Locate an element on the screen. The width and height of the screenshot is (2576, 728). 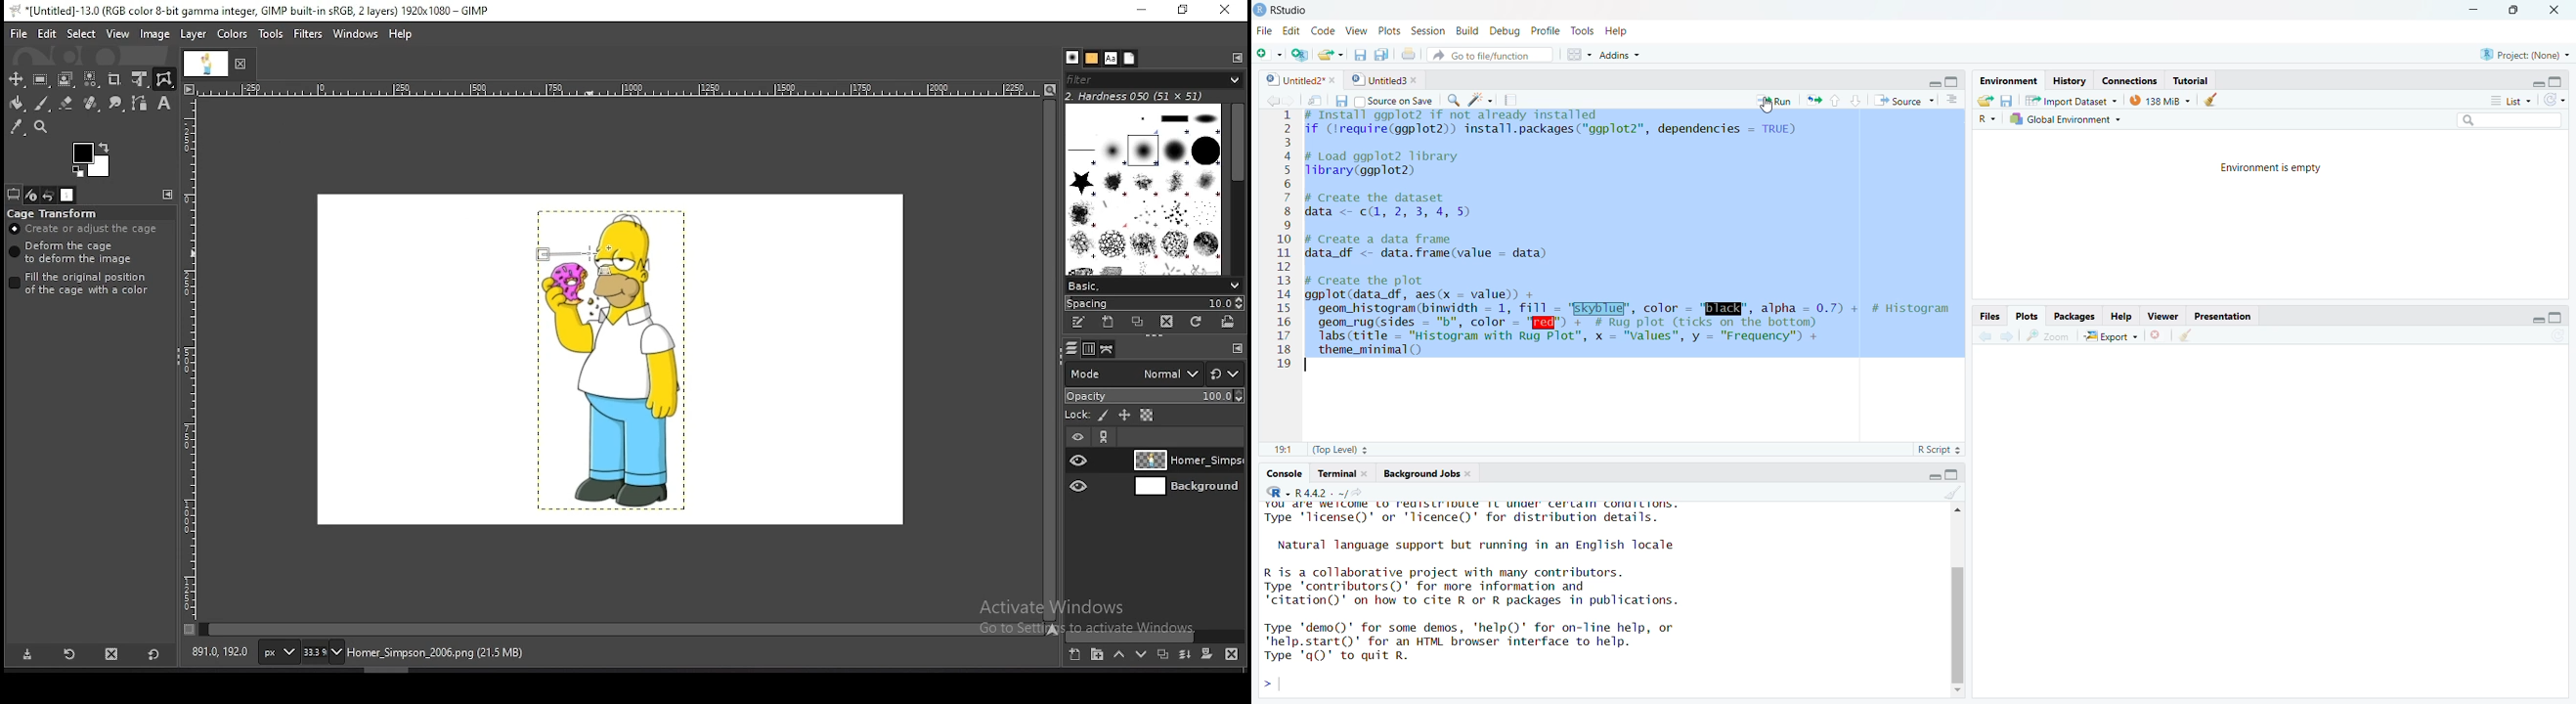
colors is located at coordinates (92, 160).